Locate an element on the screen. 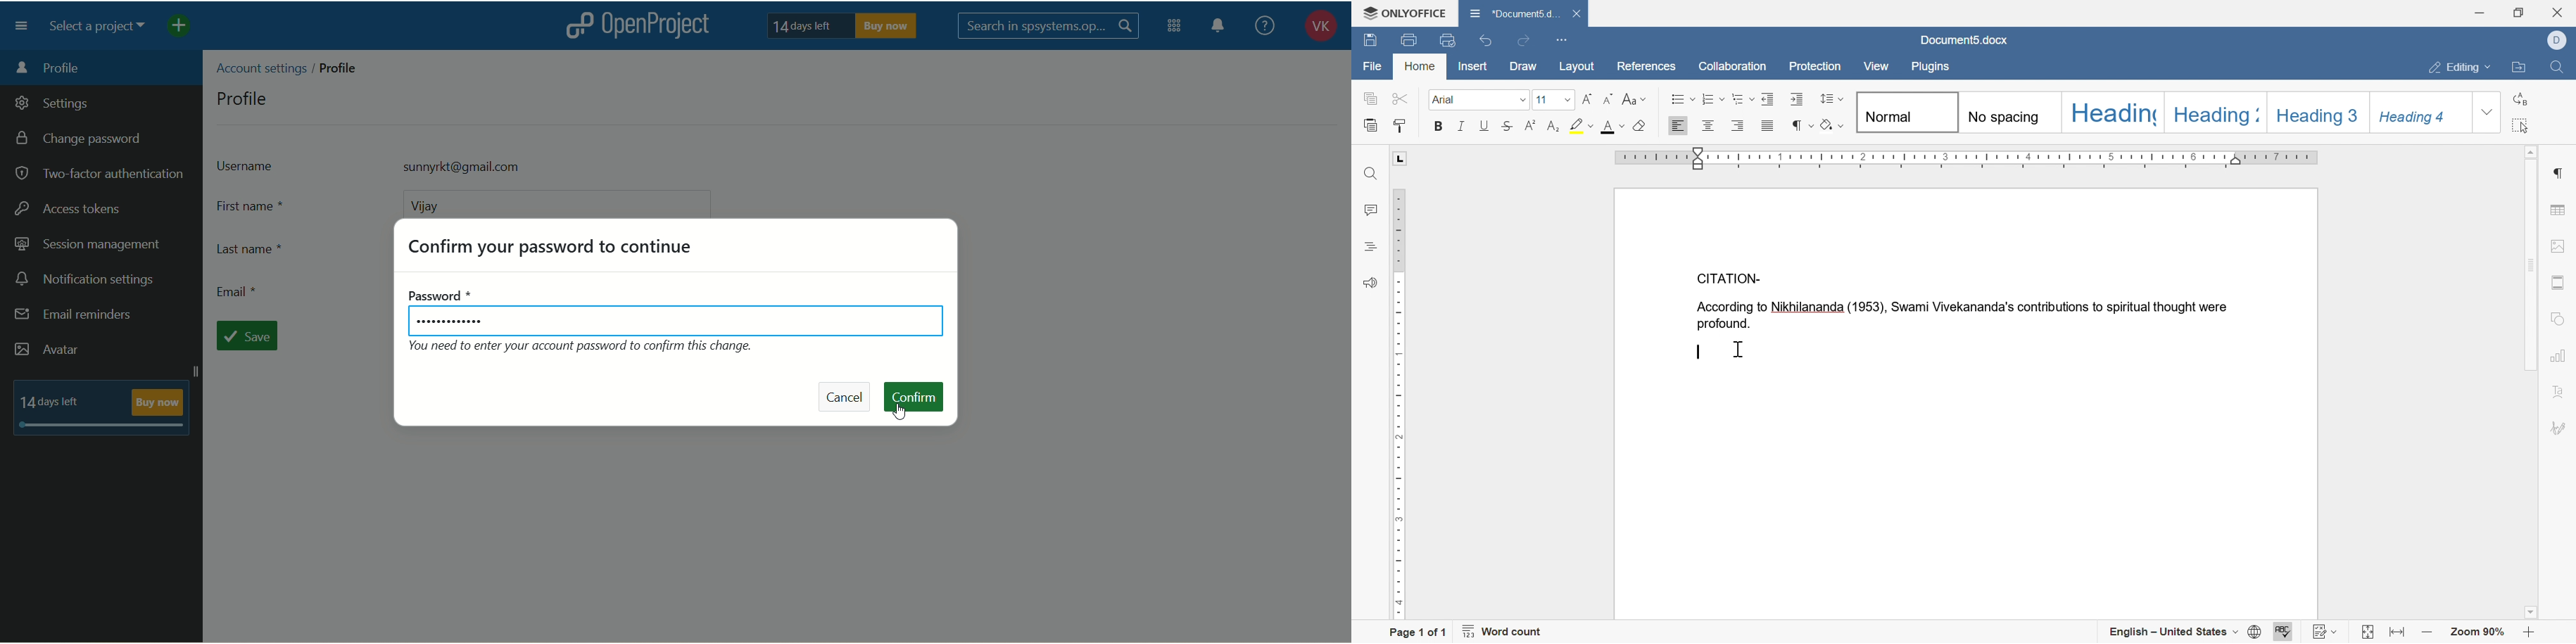 The image size is (2576, 644). font size is located at coordinates (1482, 101).